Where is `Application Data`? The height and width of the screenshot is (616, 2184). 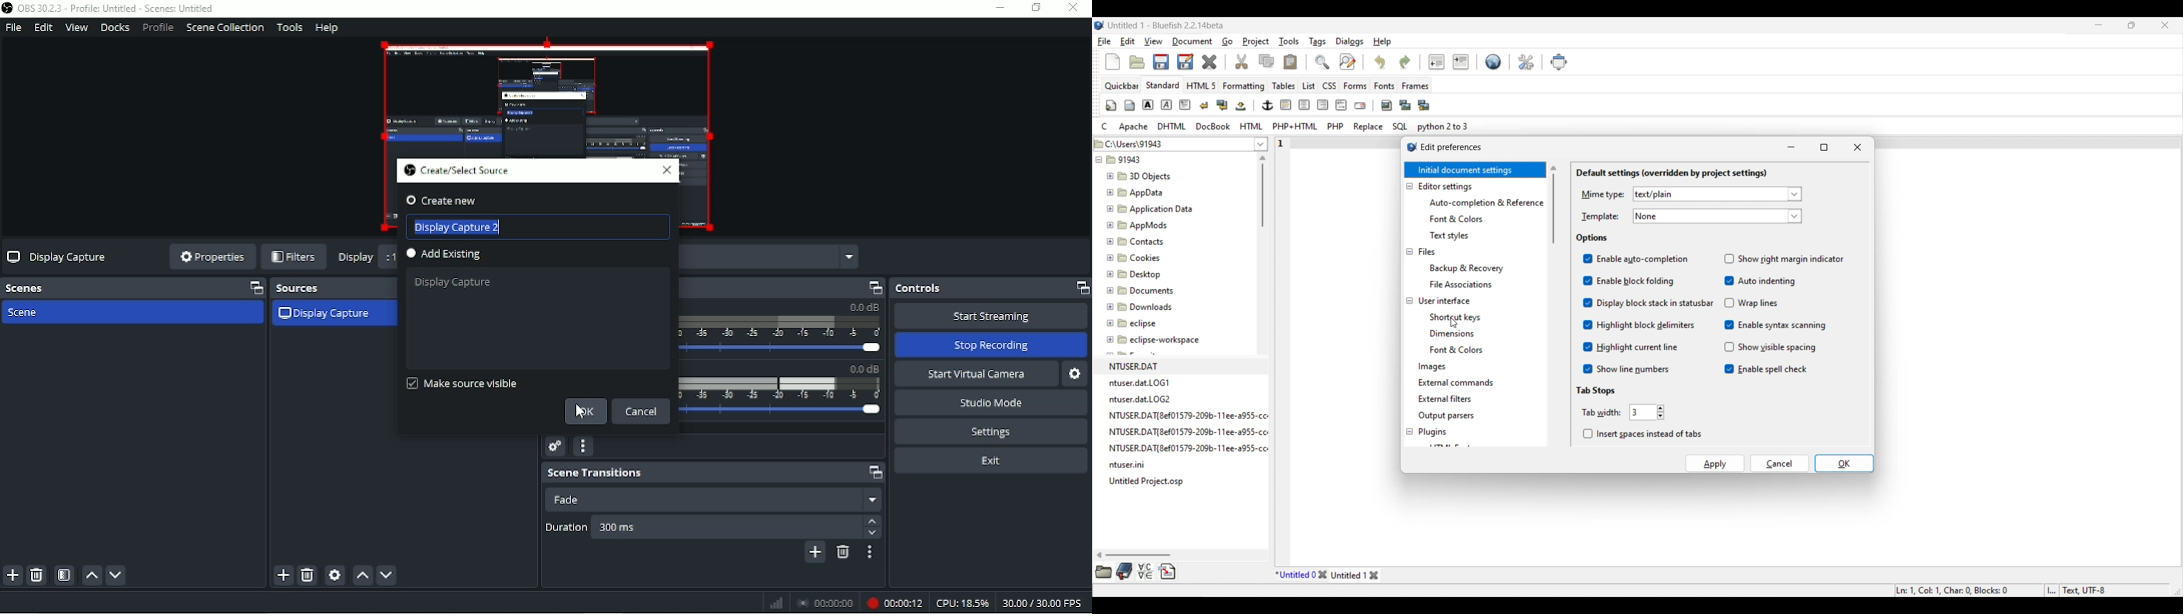 Application Data is located at coordinates (1149, 207).